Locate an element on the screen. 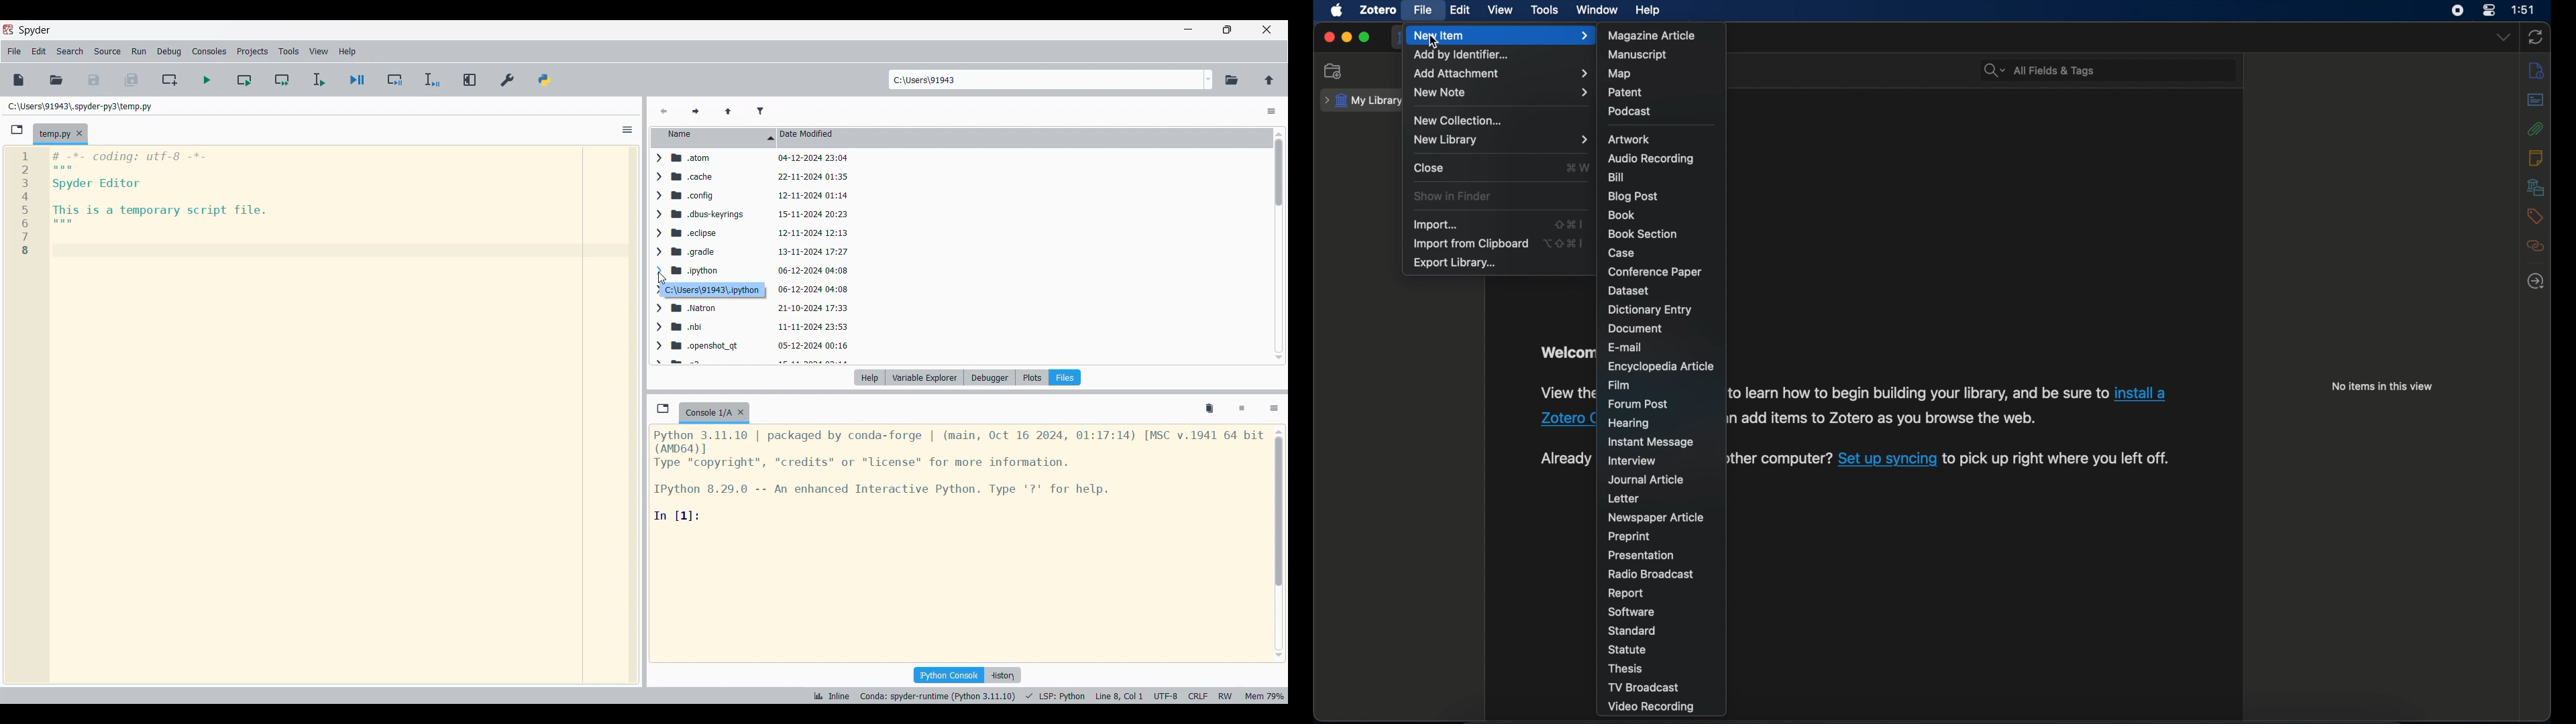  hearing is located at coordinates (1629, 422).